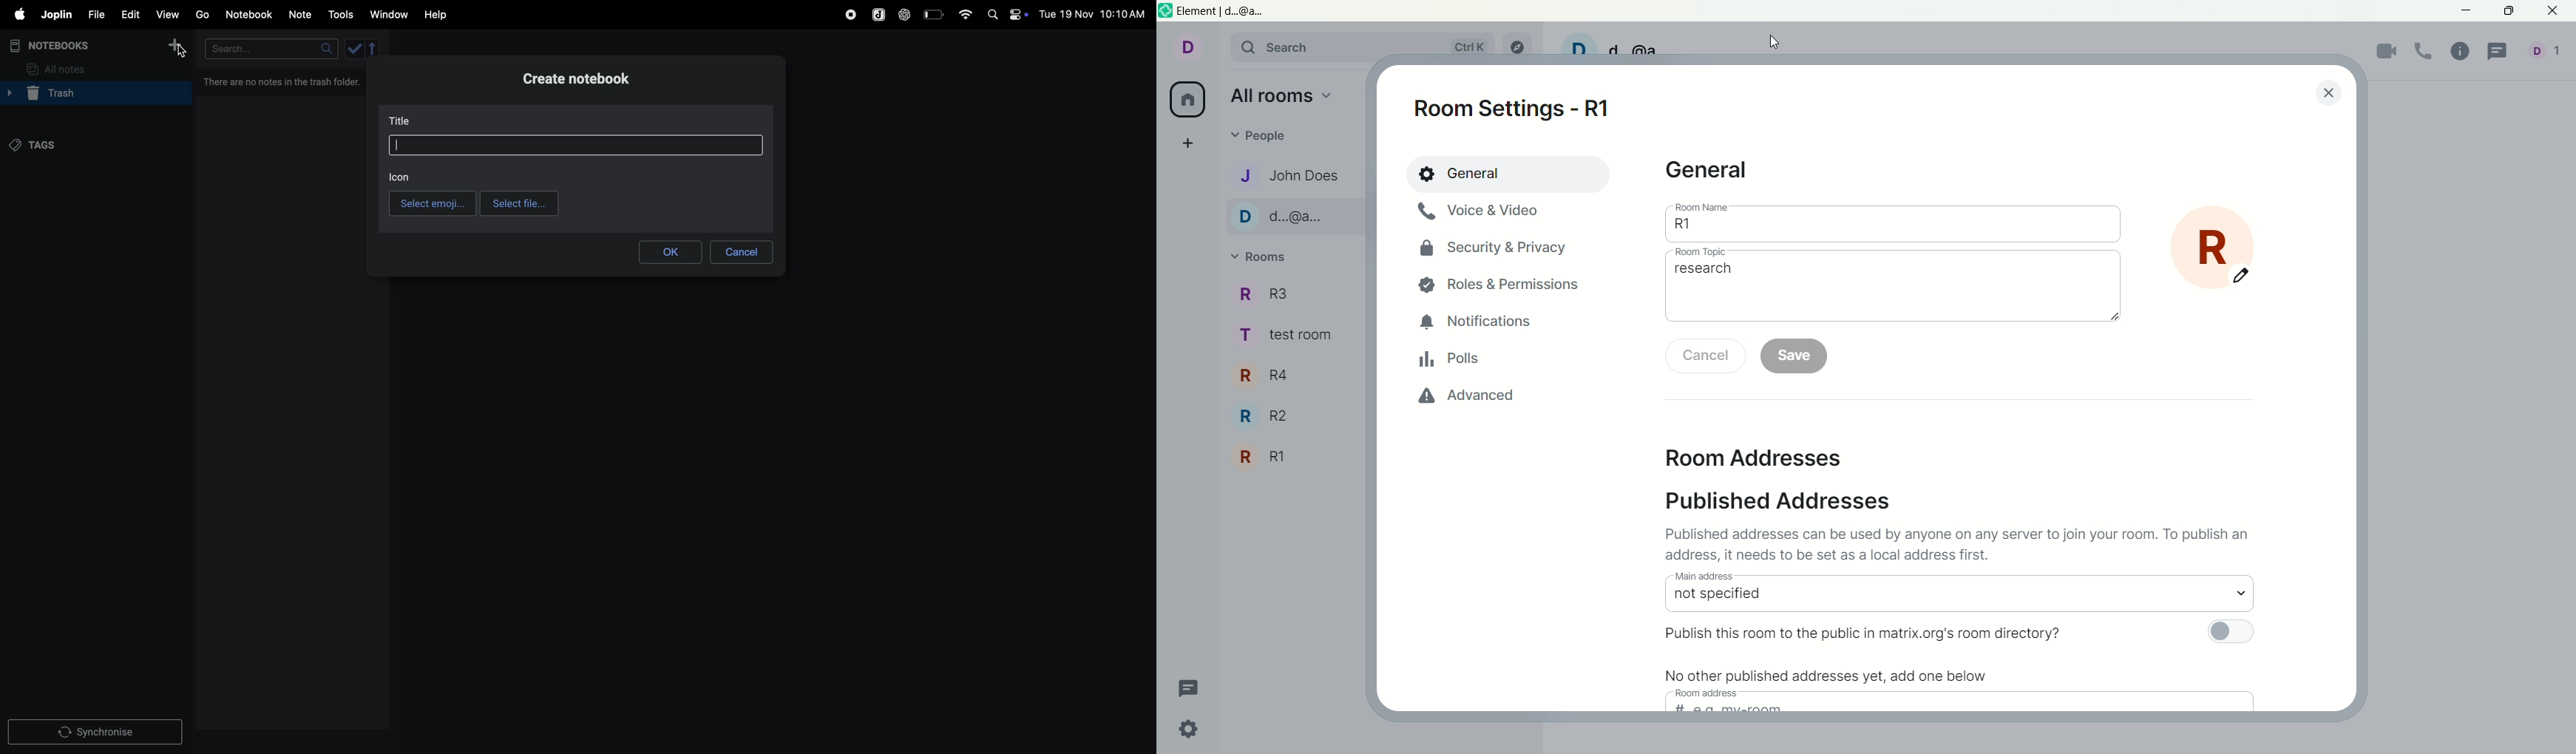  What do you see at coordinates (1830, 672) in the screenshot?
I see `no other published addresses yet,add one below` at bounding box center [1830, 672].